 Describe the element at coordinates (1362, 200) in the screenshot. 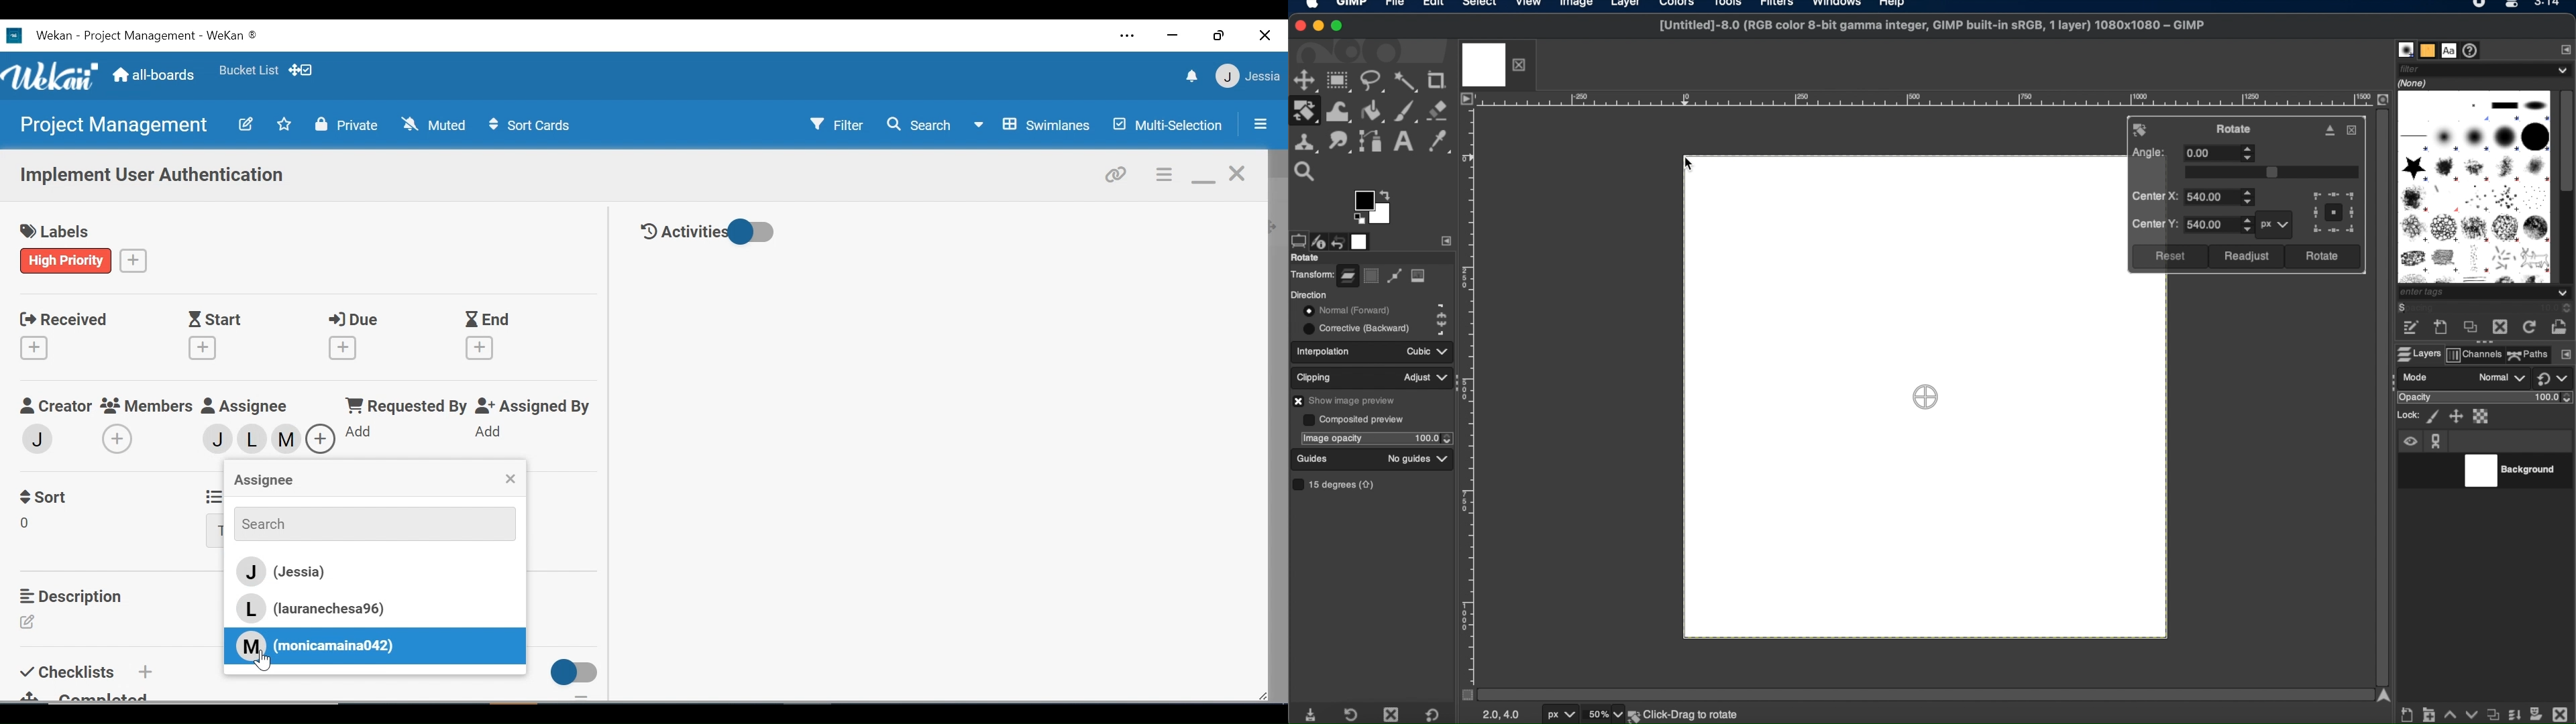

I see `active foreground color` at that location.